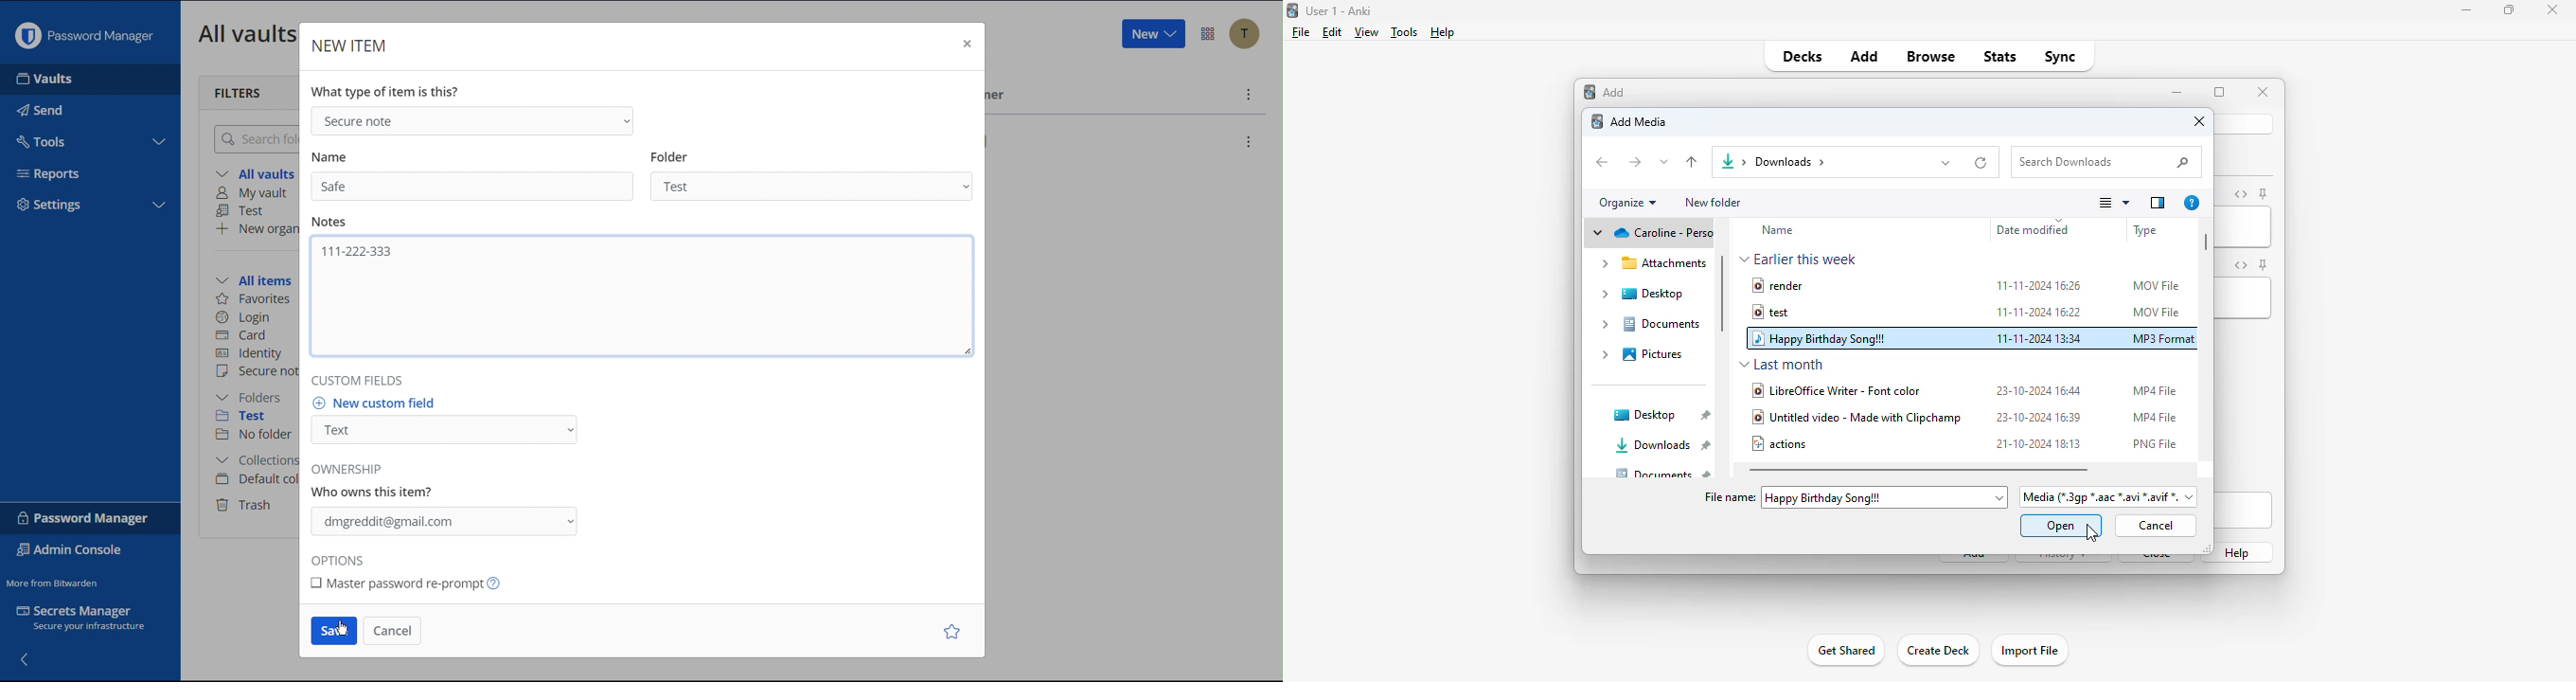 Image resolution: width=2576 pixels, height=700 pixels. I want to click on horizontal scroll bar, so click(1918, 470).